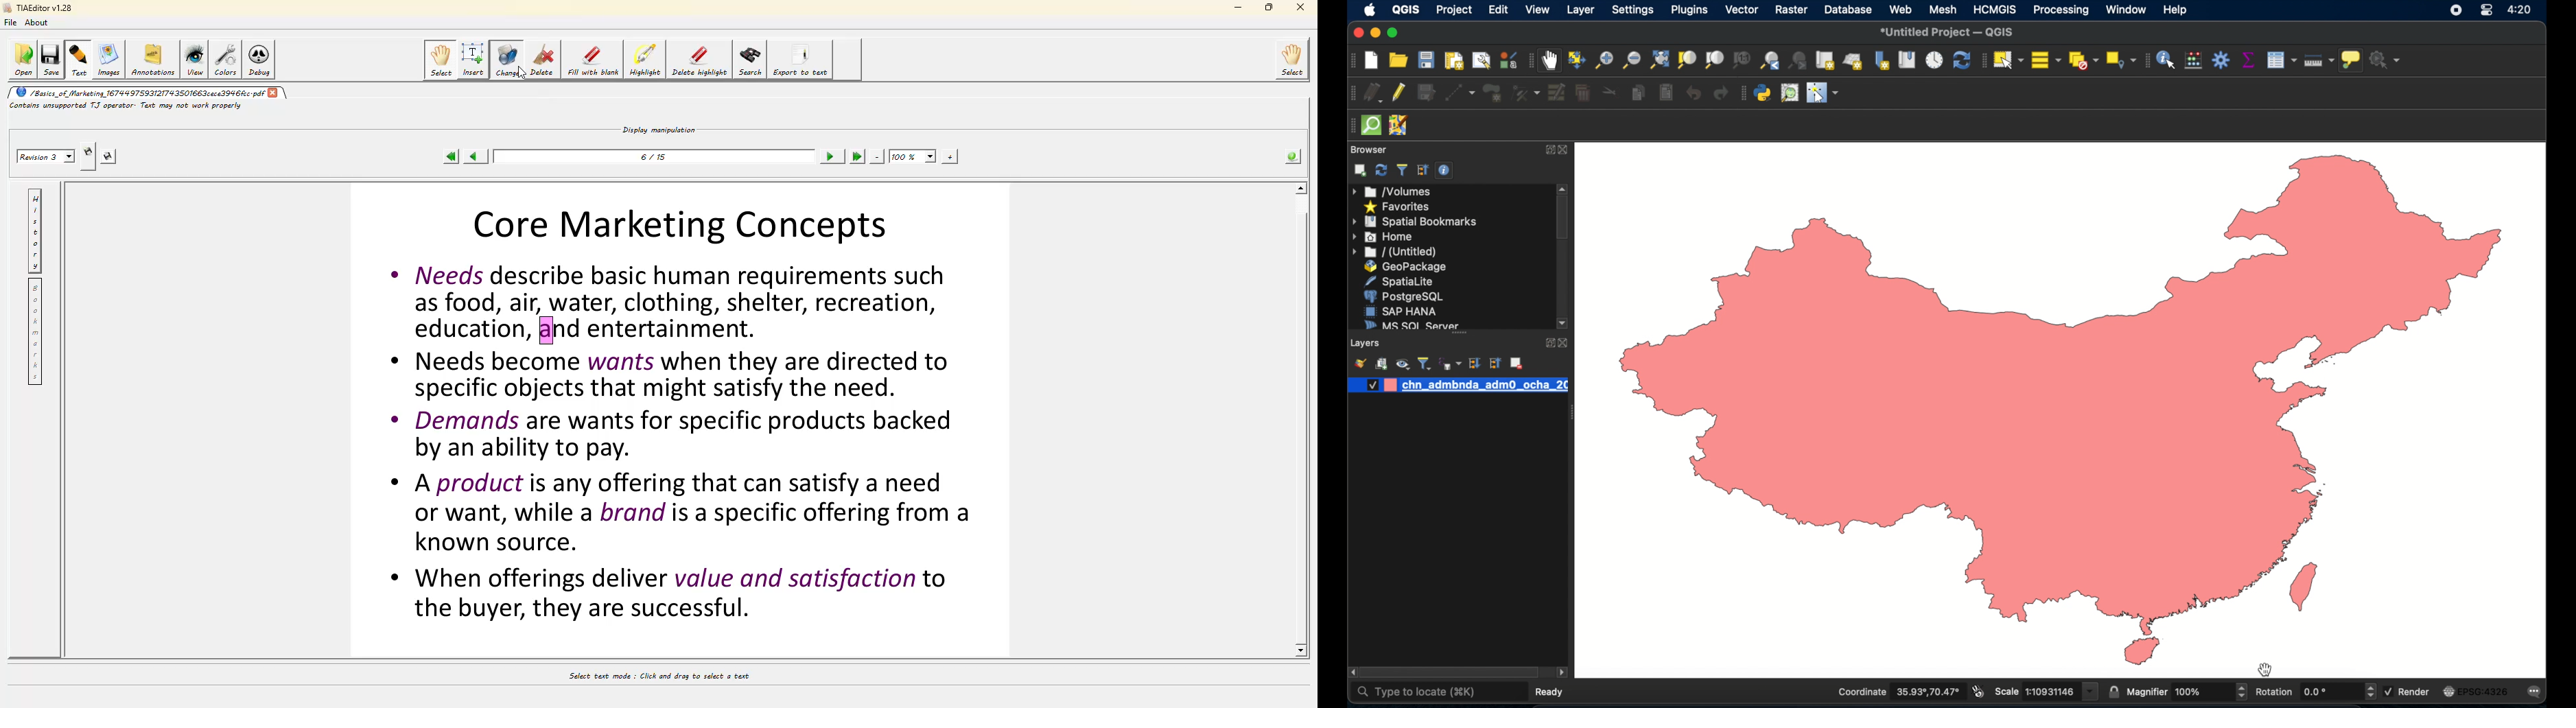 This screenshot has width=2576, height=728. I want to click on EPSG:4326, so click(2476, 690).